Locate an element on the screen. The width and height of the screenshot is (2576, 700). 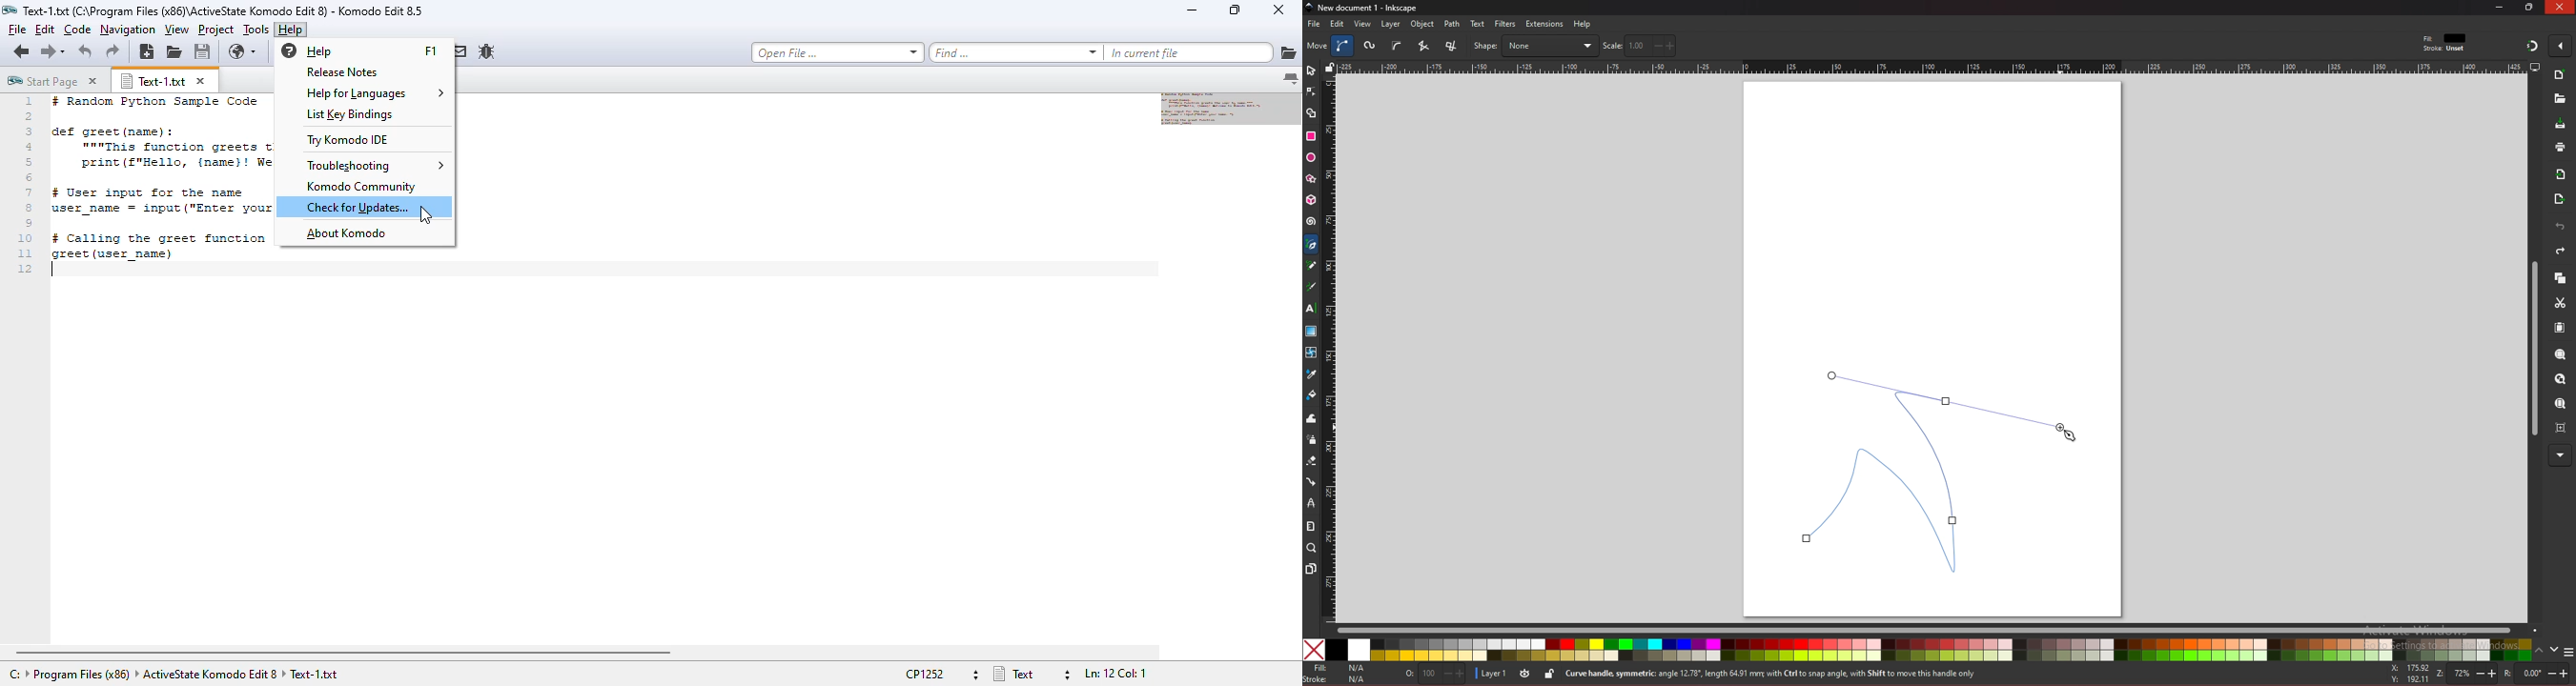
help is located at coordinates (1583, 24).